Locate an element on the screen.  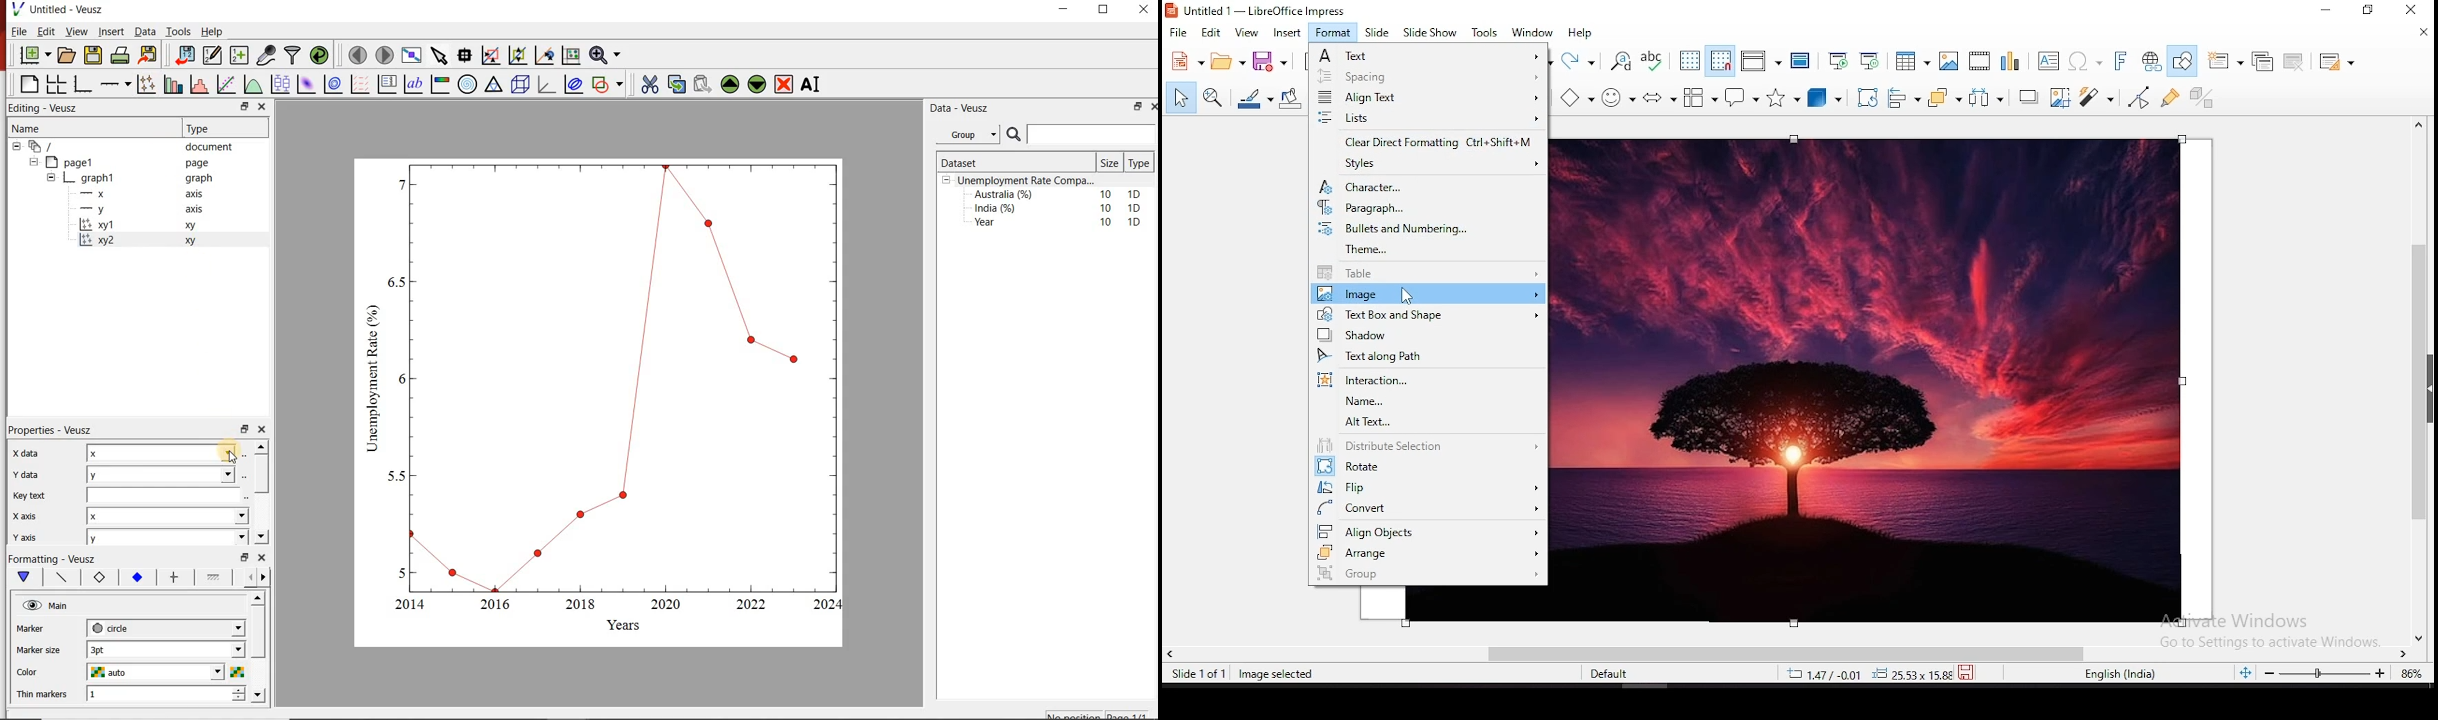
plot box plots is located at coordinates (281, 83).